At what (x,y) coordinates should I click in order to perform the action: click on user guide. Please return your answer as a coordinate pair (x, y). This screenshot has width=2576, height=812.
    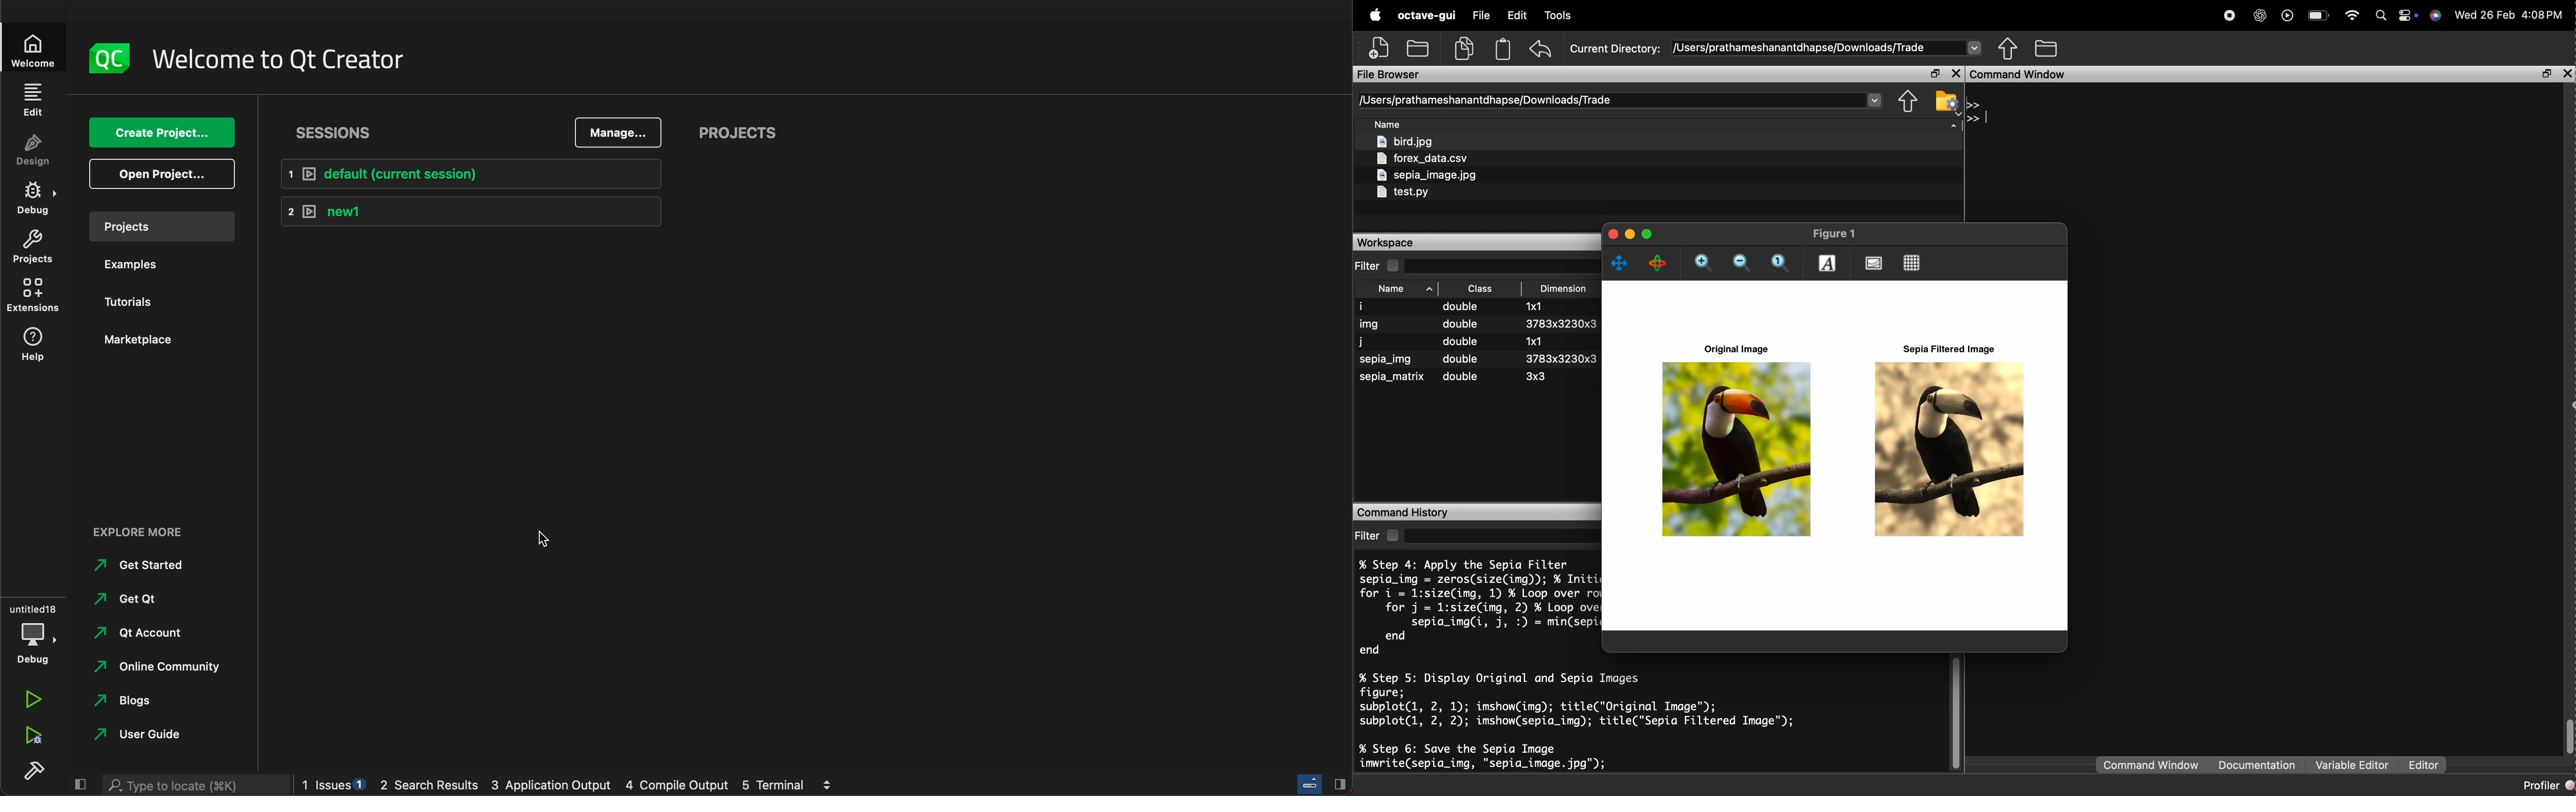
    Looking at the image, I should click on (149, 736).